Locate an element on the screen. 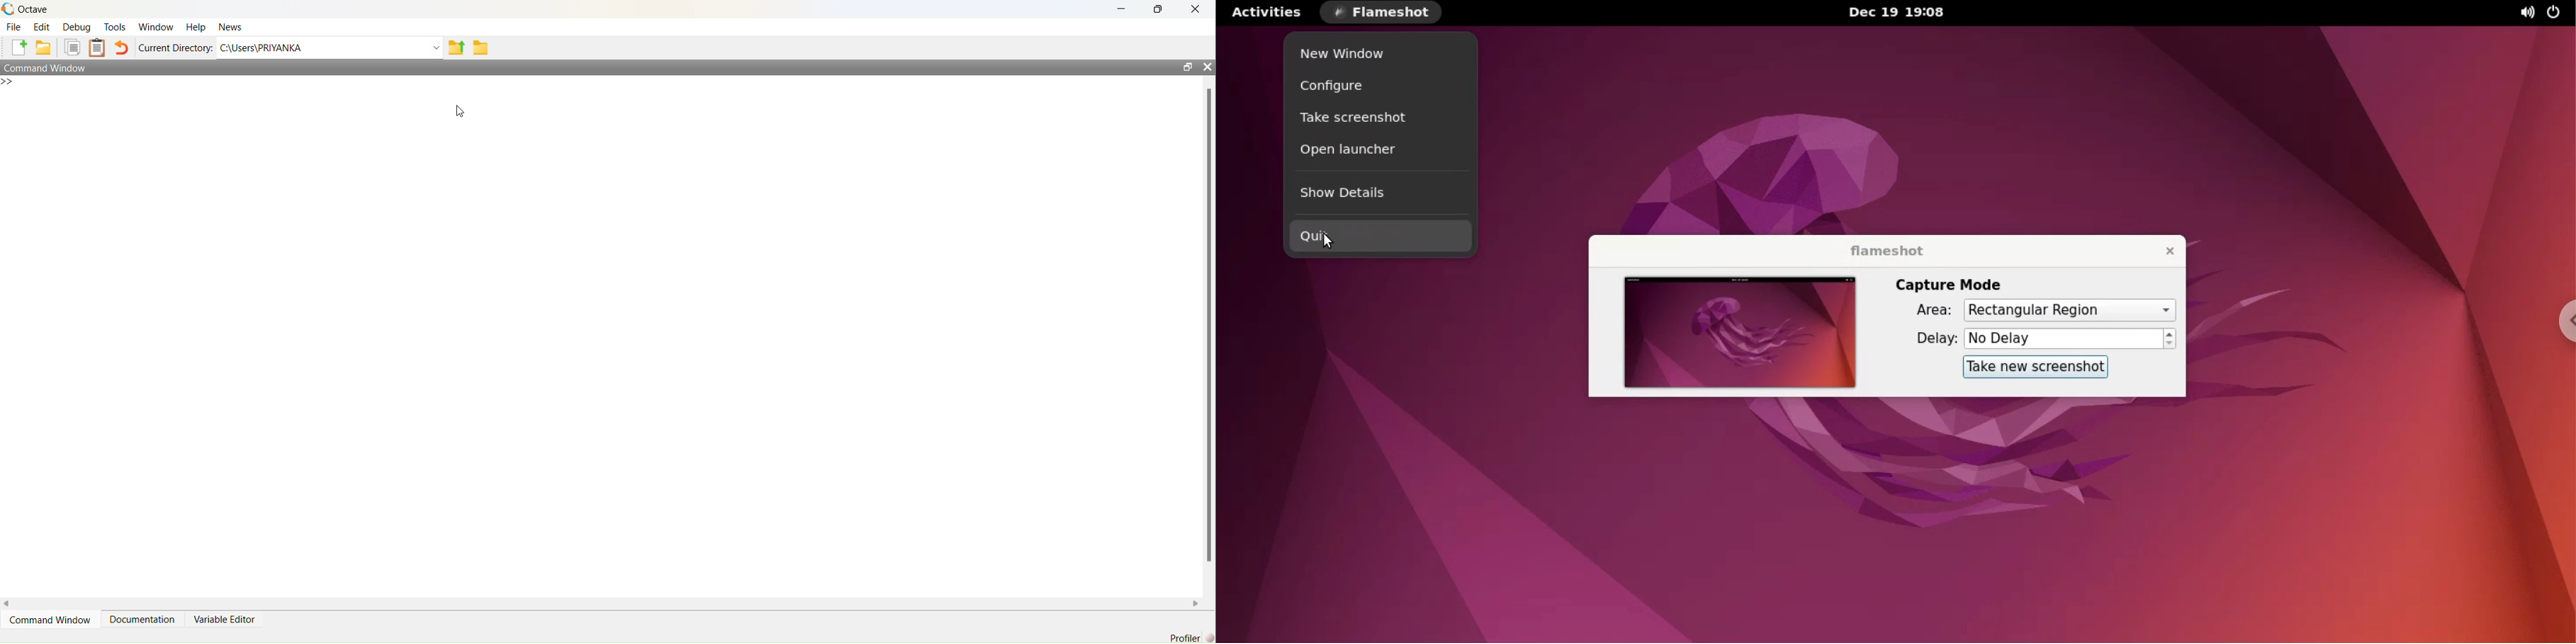 Image resolution: width=2576 pixels, height=644 pixels. minimise is located at coordinates (1125, 8).